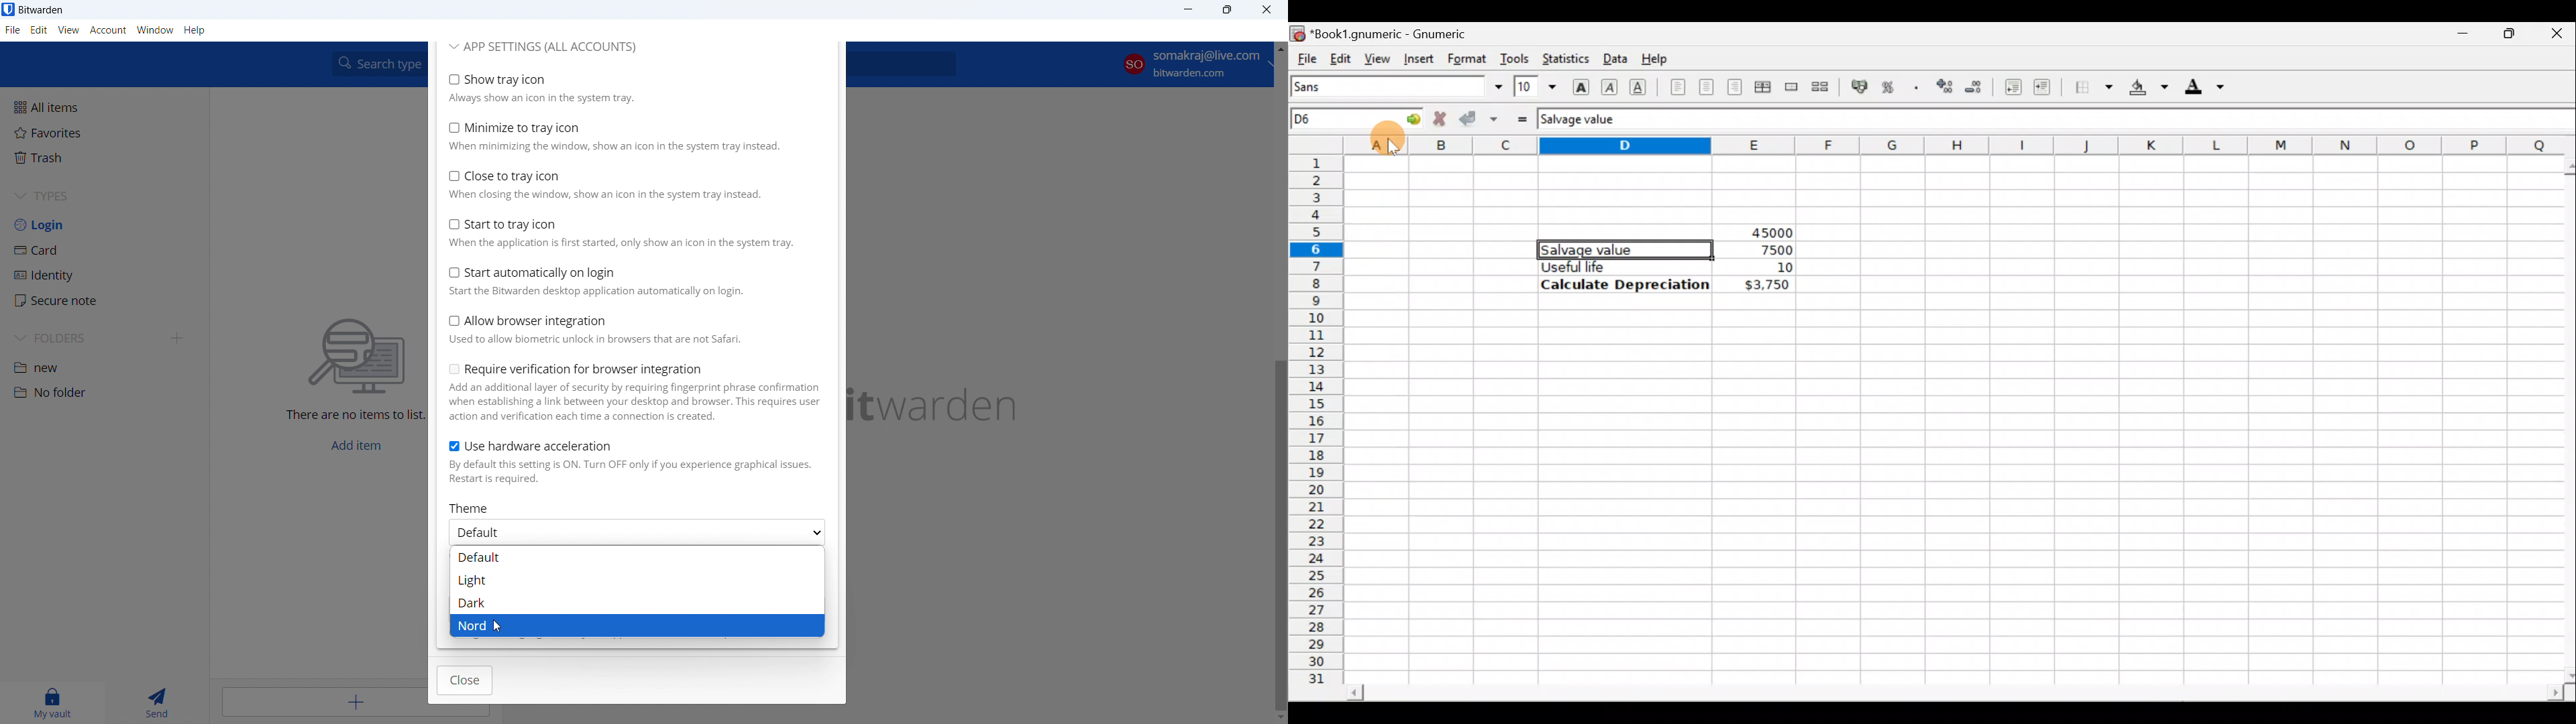 The width and height of the screenshot is (2576, 728). Describe the element at coordinates (1404, 118) in the screenshot. I see `Go to` at that location.